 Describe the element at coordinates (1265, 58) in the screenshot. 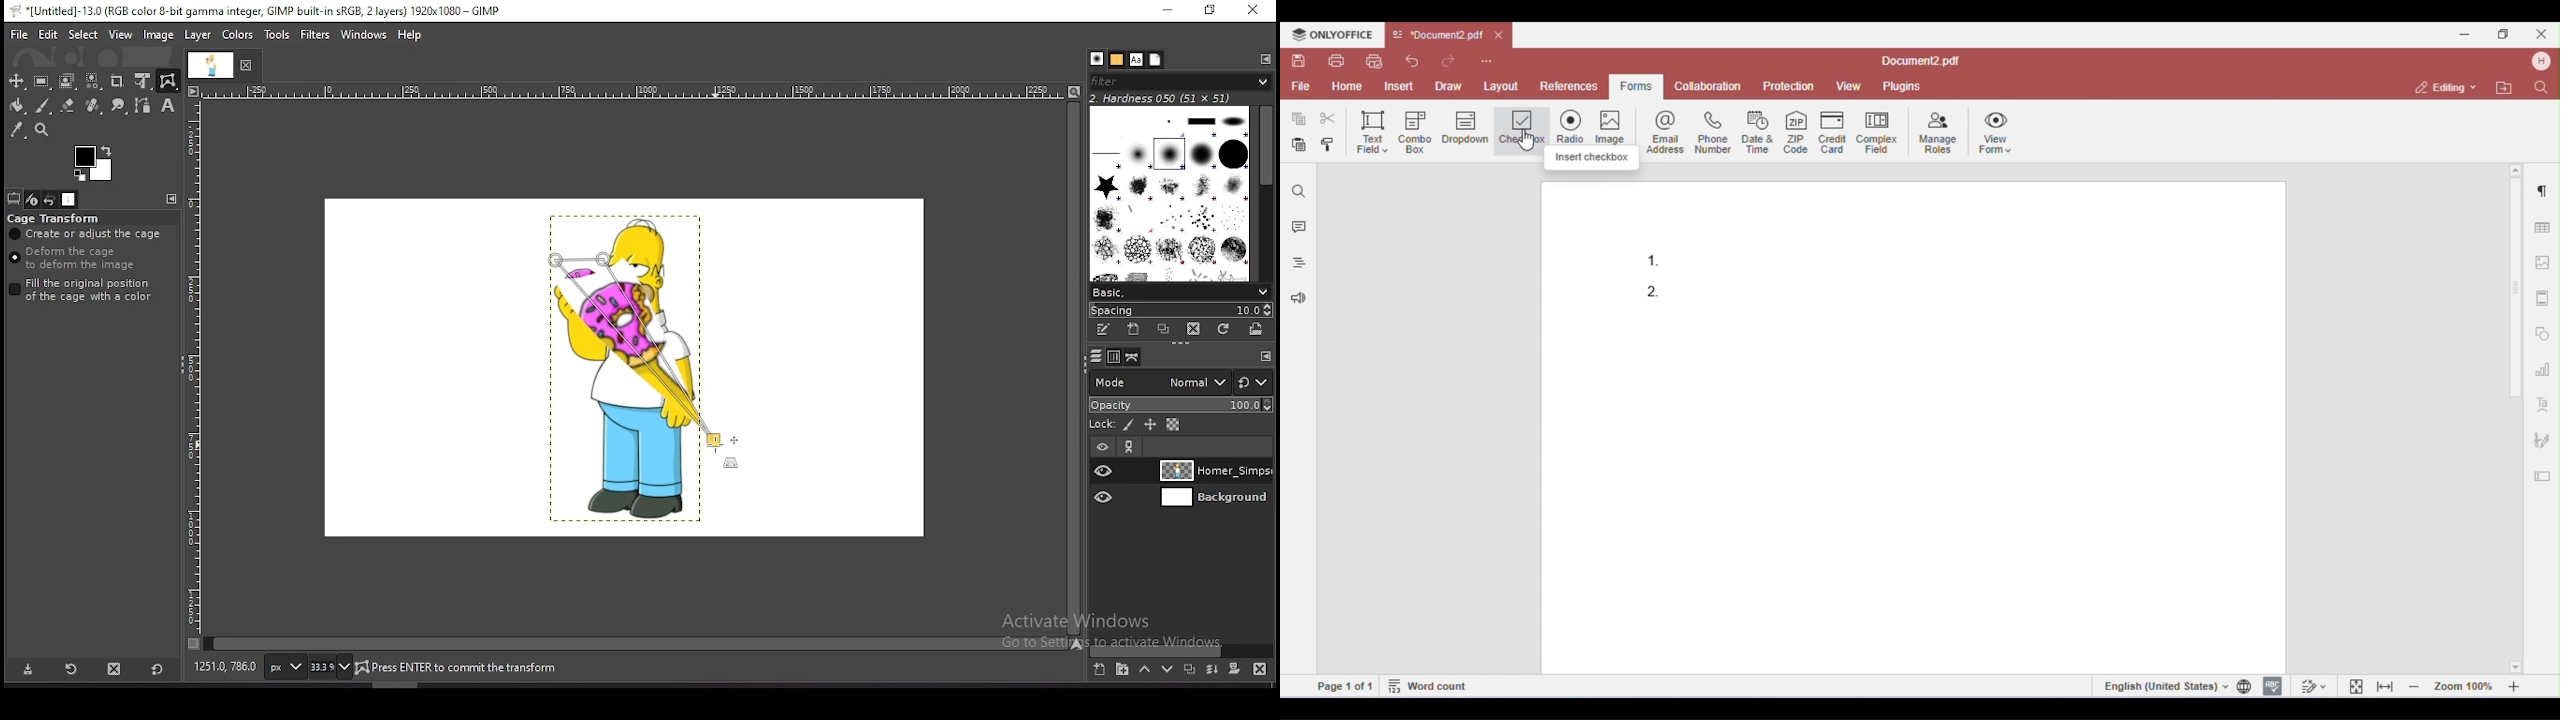

I see `configure this tab` at that location.